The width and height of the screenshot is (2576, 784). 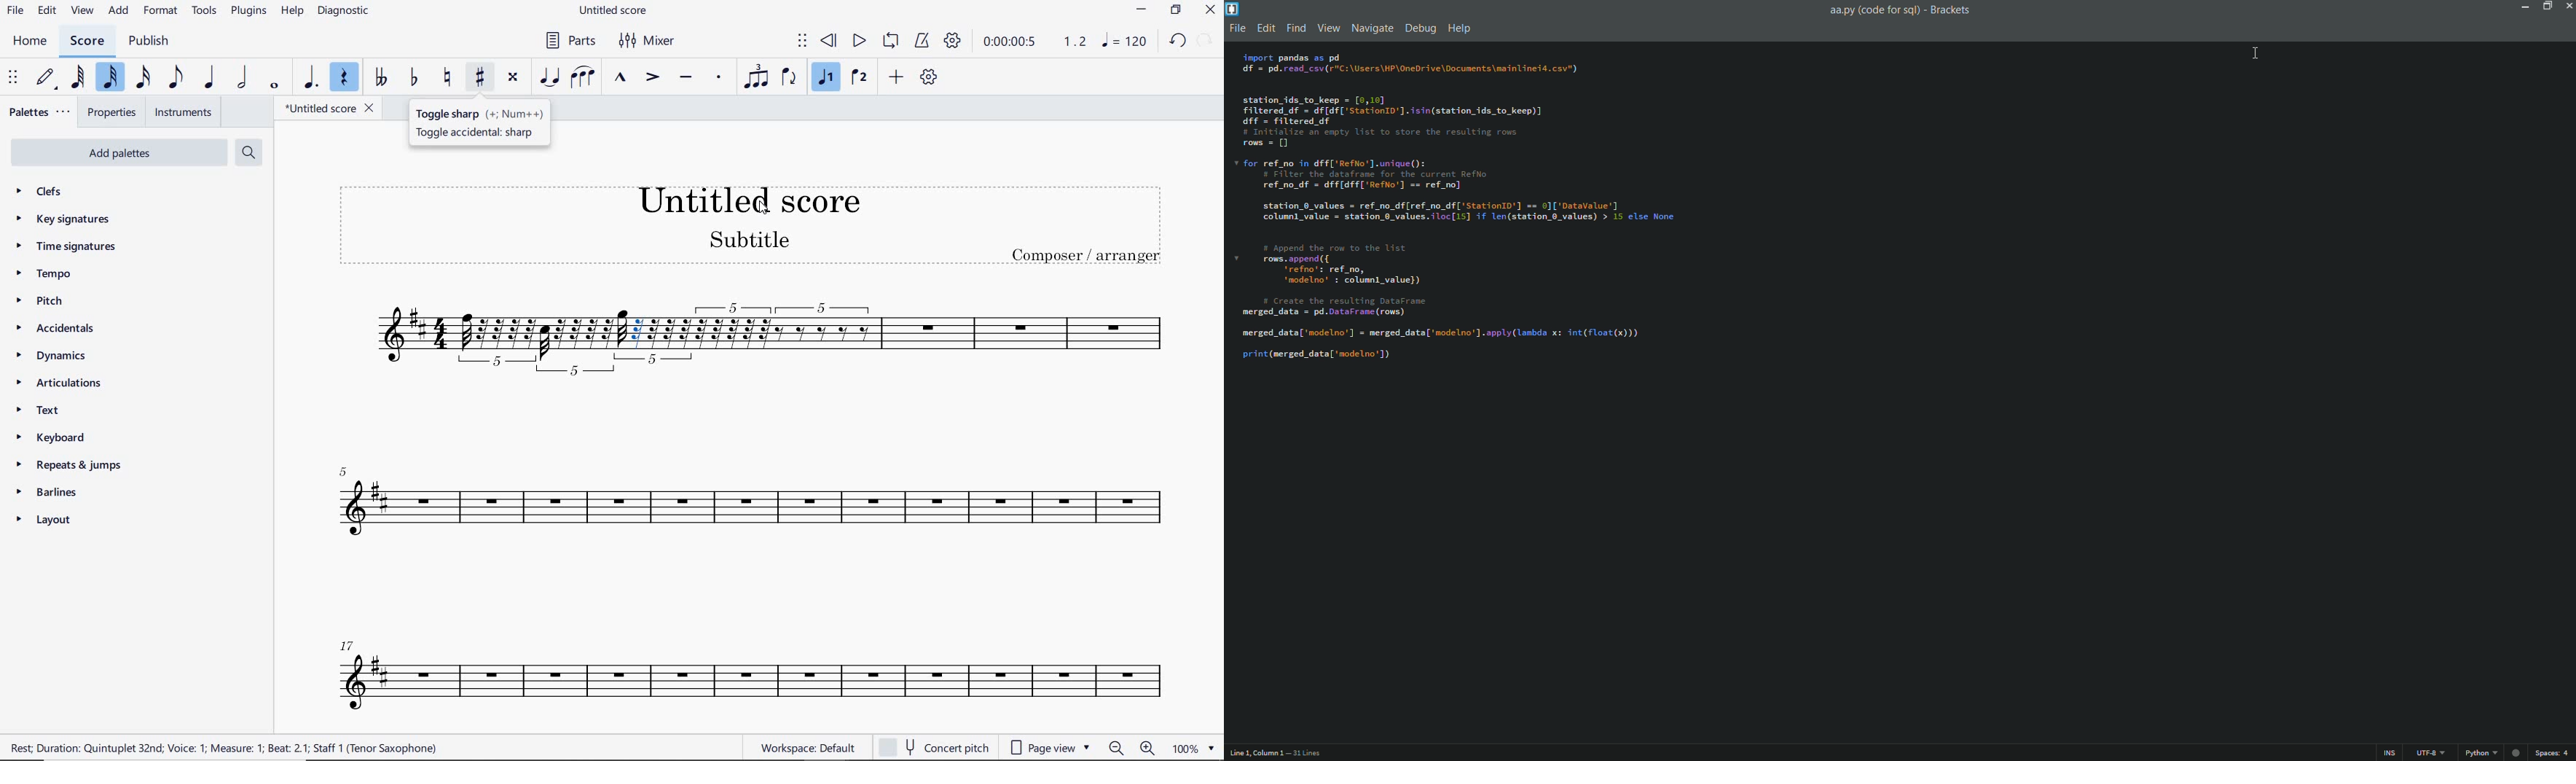 What do you see at coordinates (87, 42) in the screenshot?
I see `SCORE` at bounding box center [87, 42].